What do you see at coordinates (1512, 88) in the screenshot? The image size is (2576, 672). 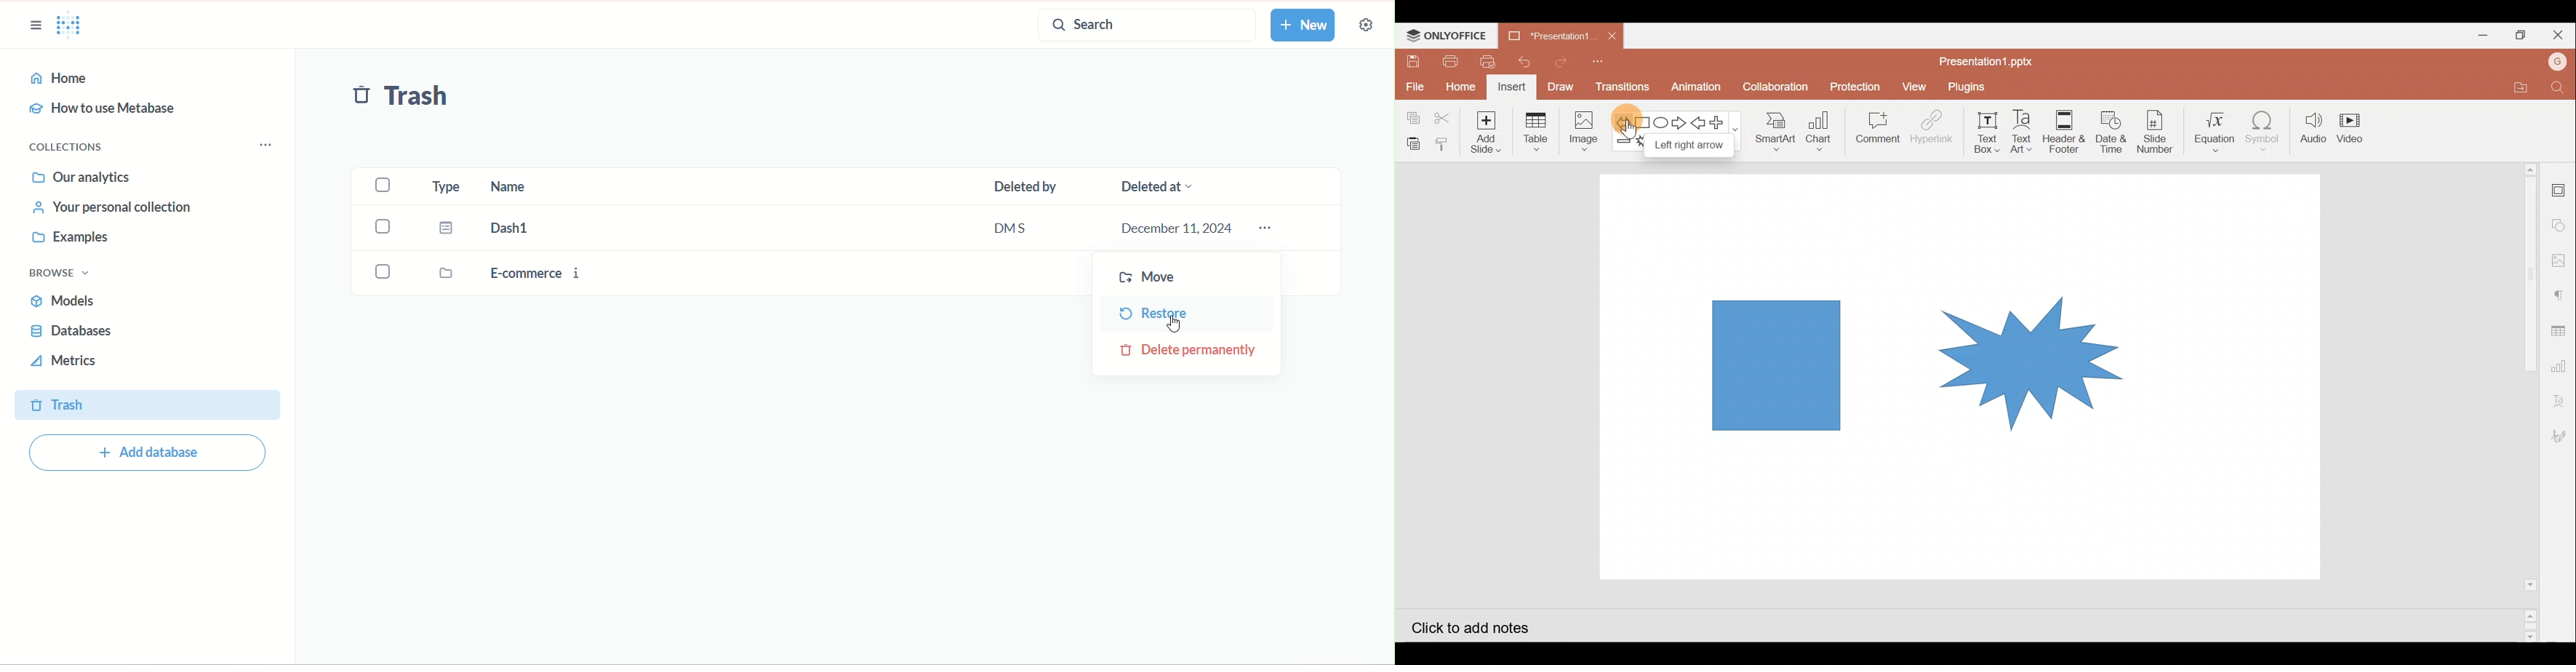 I see `Insert` at bounding box center [1512, 88].